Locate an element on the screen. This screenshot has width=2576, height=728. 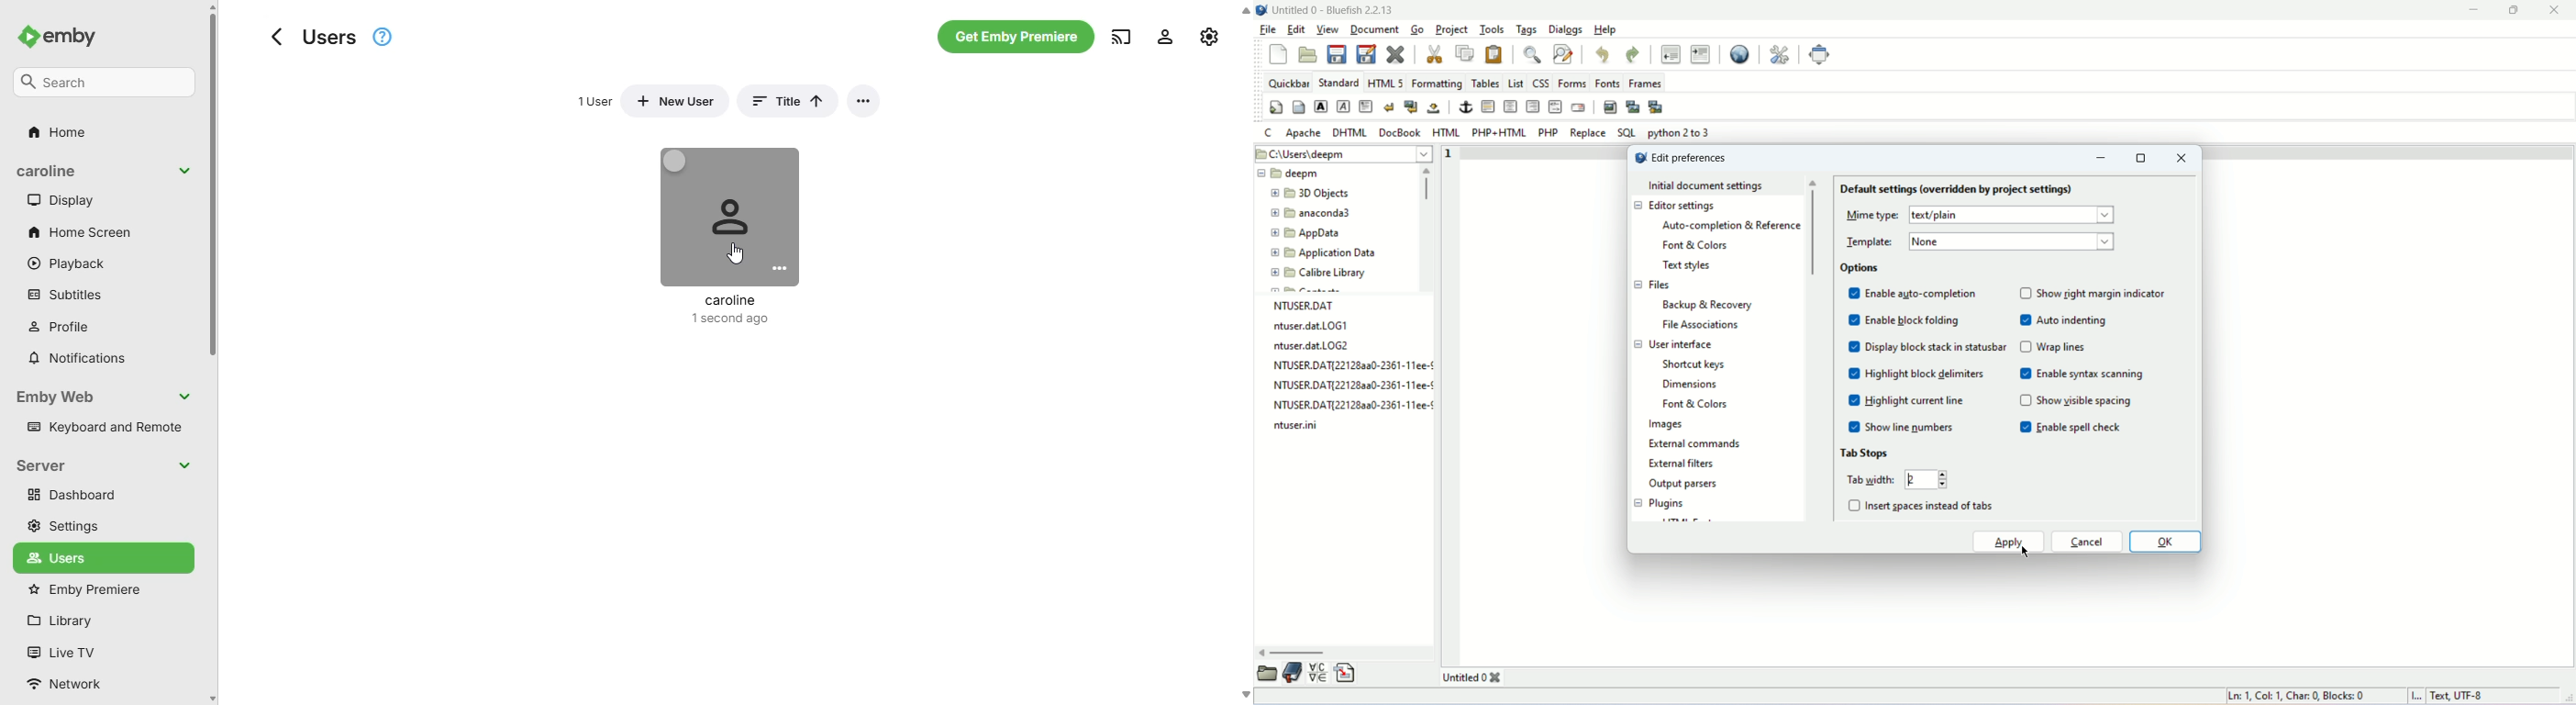
paragraph is located at coordinates (1364, 107).